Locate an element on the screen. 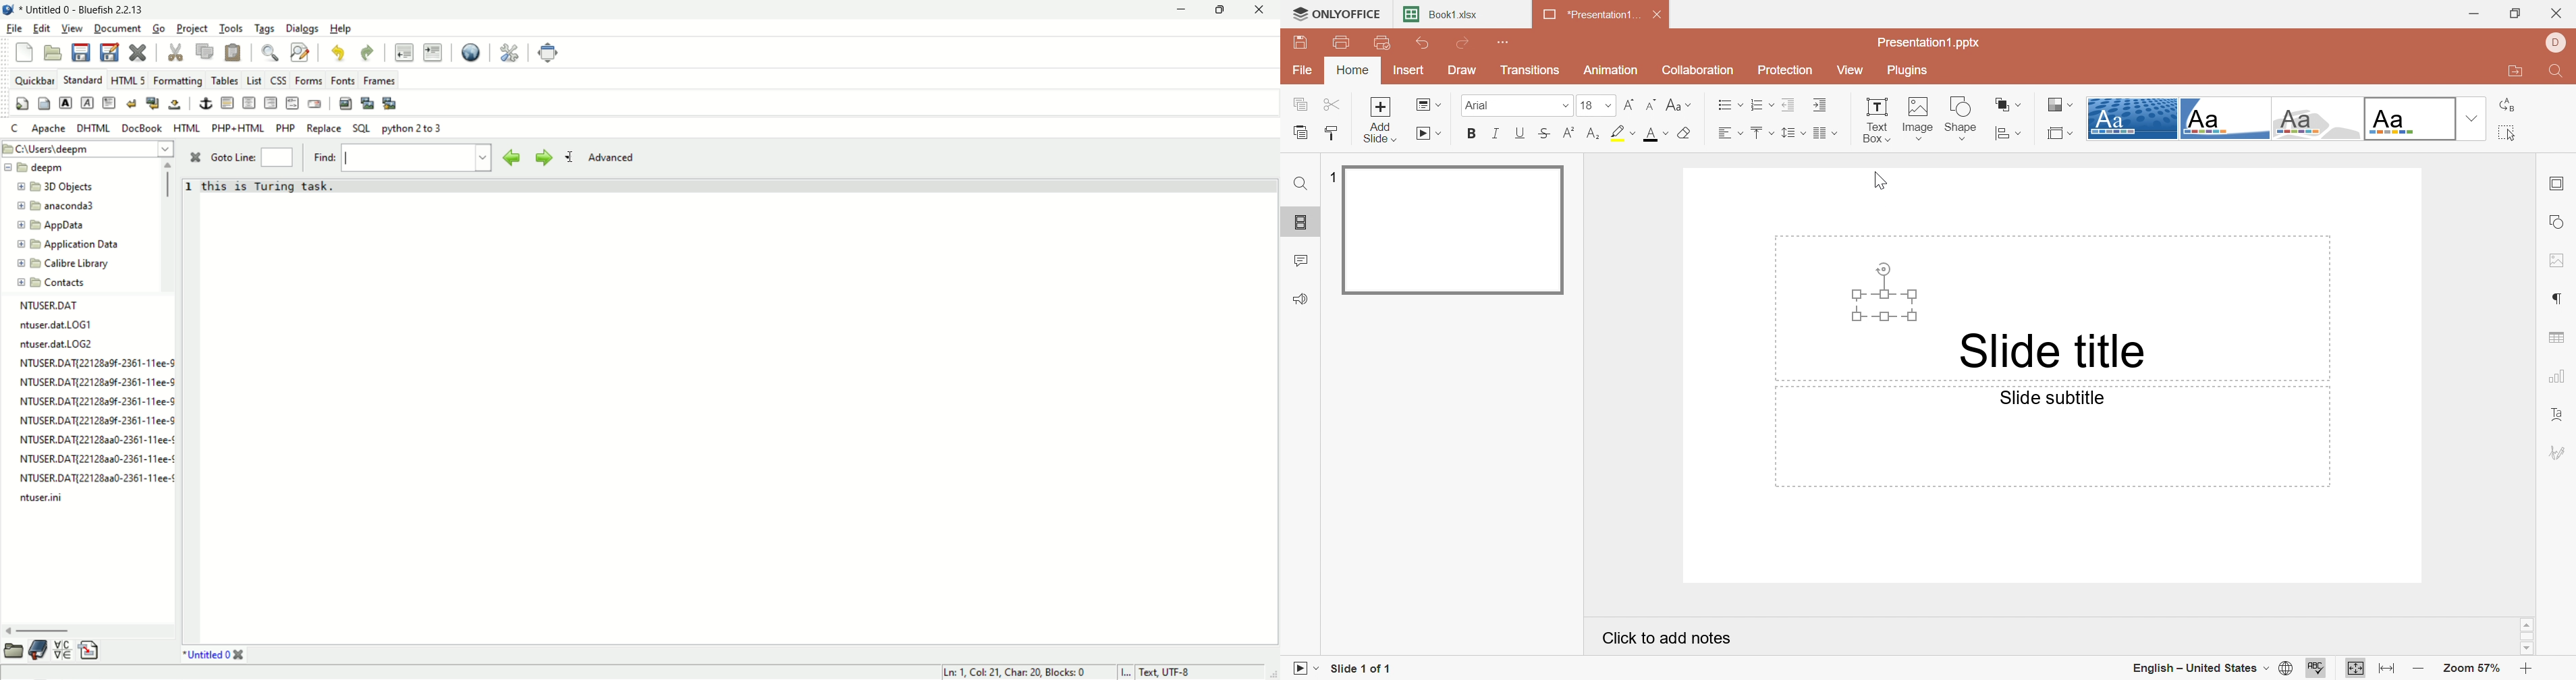  English - United States is located at coordinates (2200, 671).